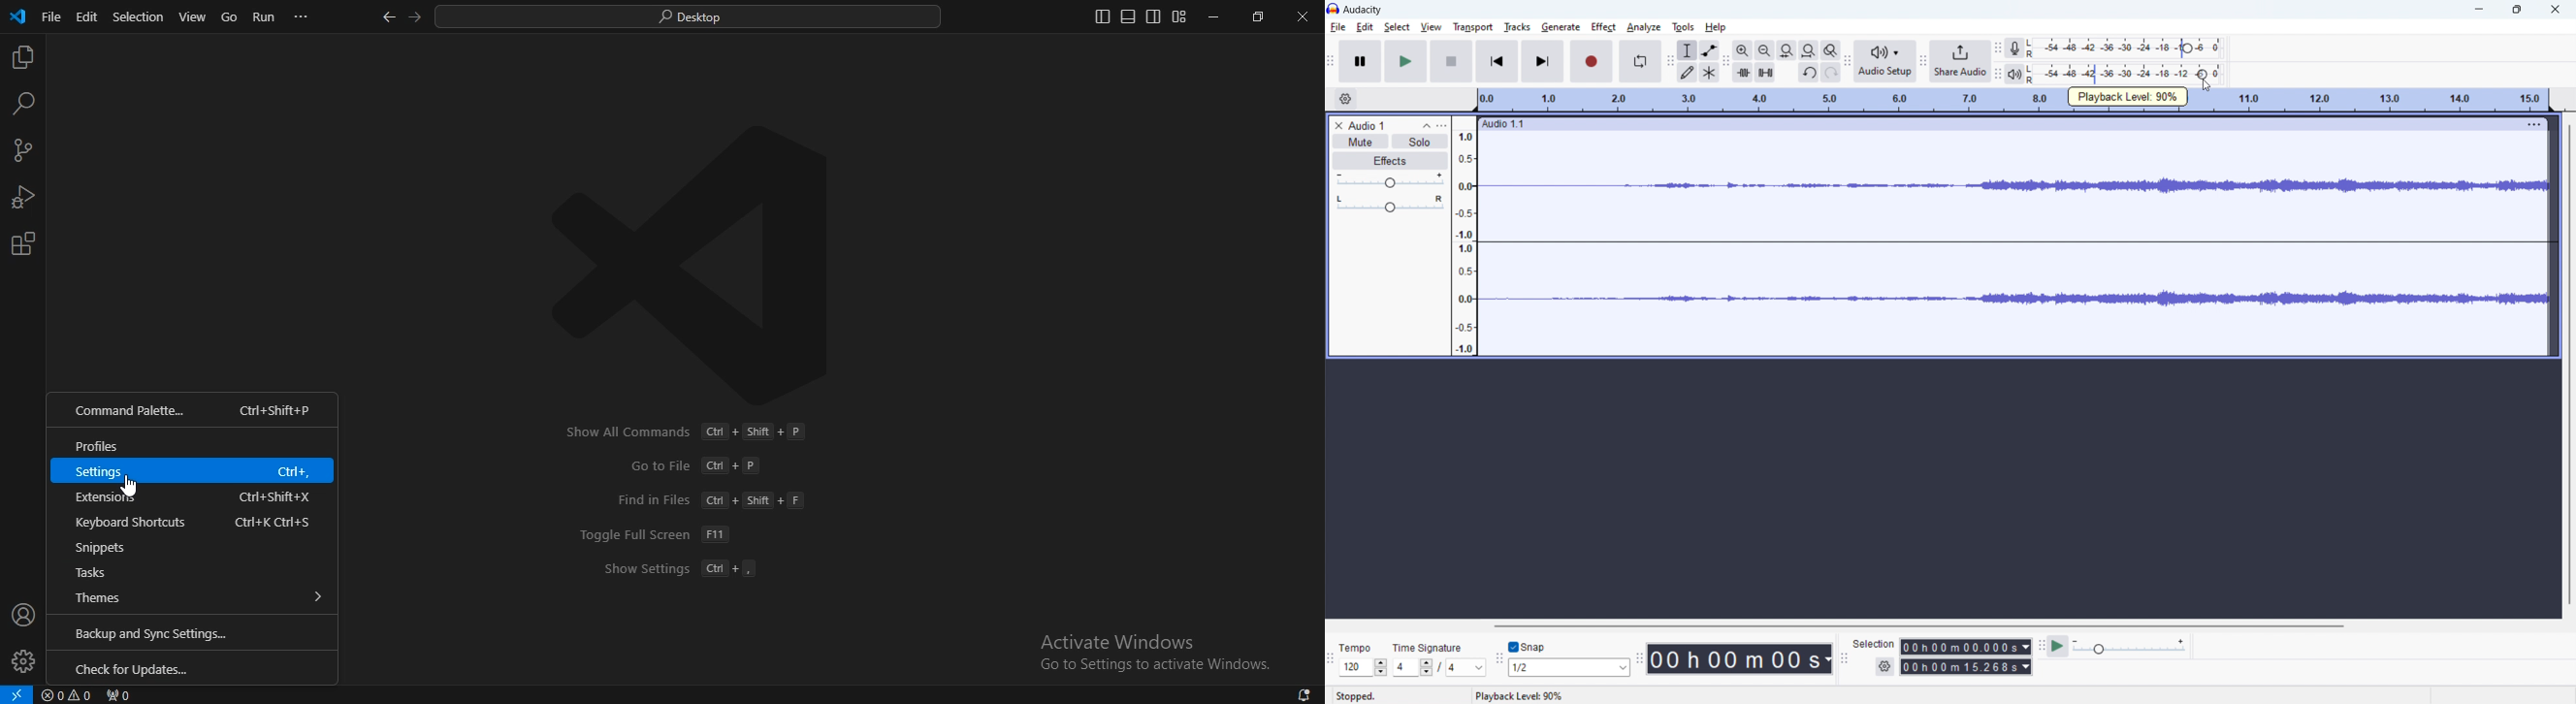  What do you see at coordinates (1498, 658) in the screenshot?
I see `snapping toolbar` at bounding box center [1498, 658].